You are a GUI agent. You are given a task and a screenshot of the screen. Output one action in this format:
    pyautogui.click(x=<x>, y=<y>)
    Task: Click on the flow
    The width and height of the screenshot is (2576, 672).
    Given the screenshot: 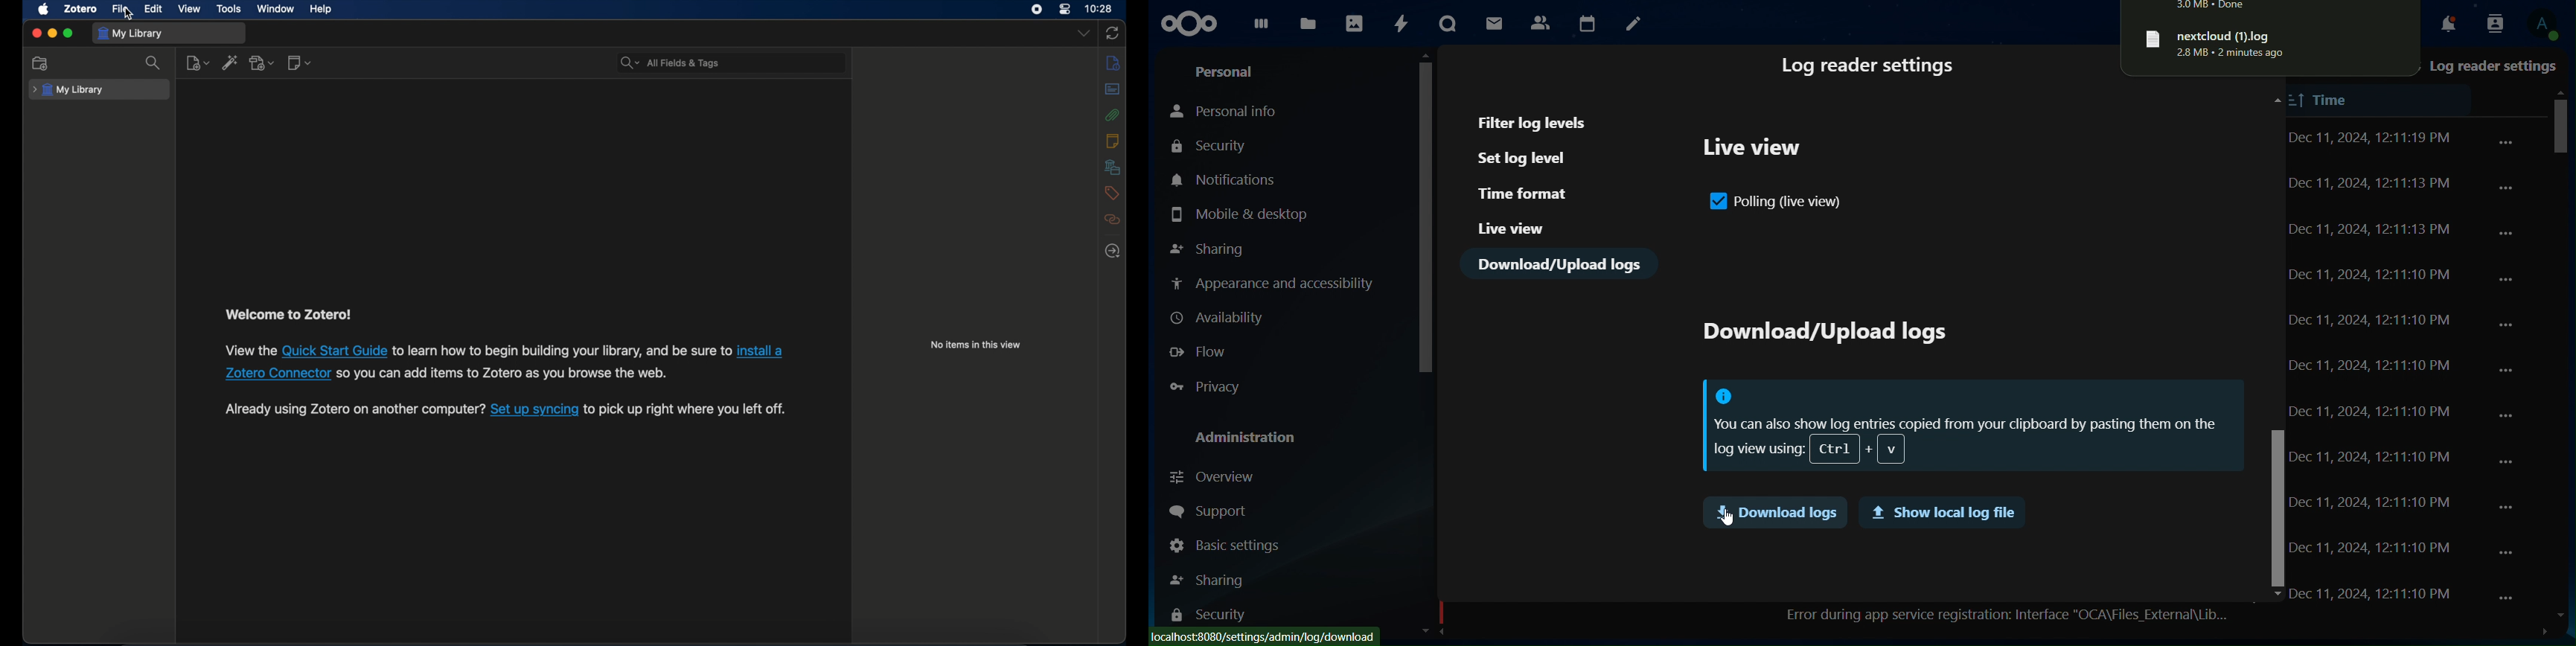 What is the action you would take?
    pyautogui.click(x=1201, y=353)
    